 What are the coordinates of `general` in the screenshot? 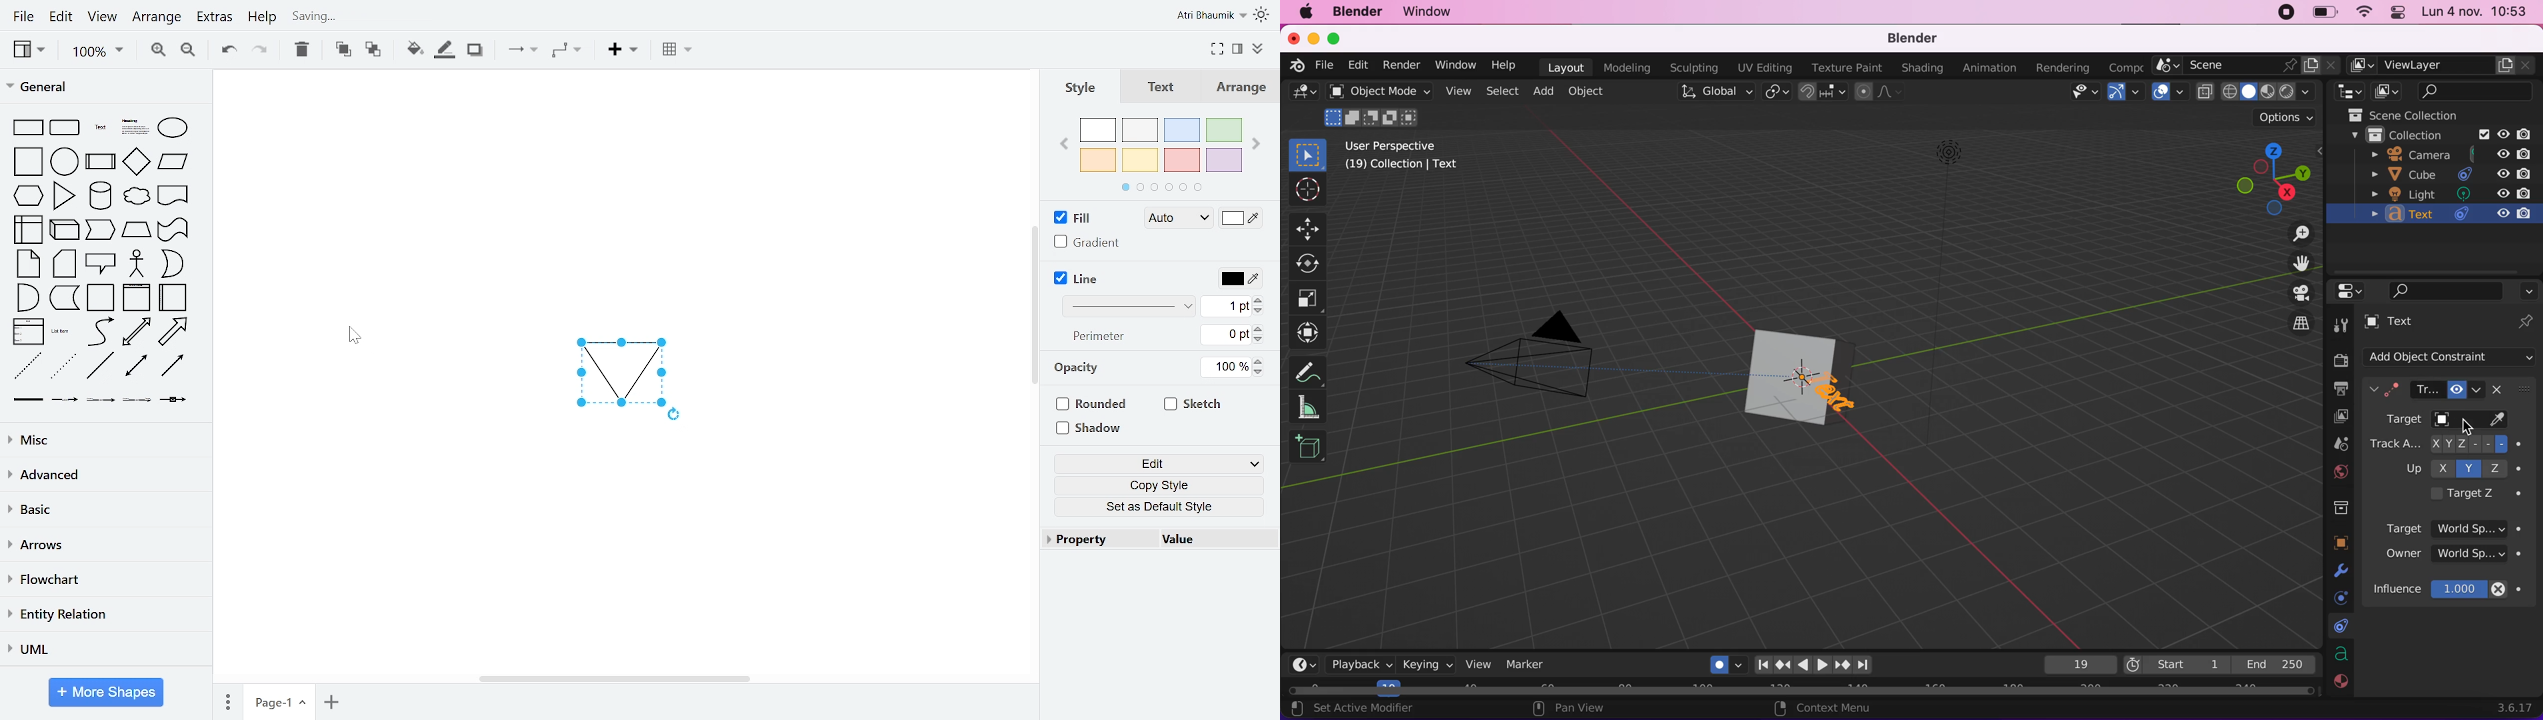 It's located at (101, 85).